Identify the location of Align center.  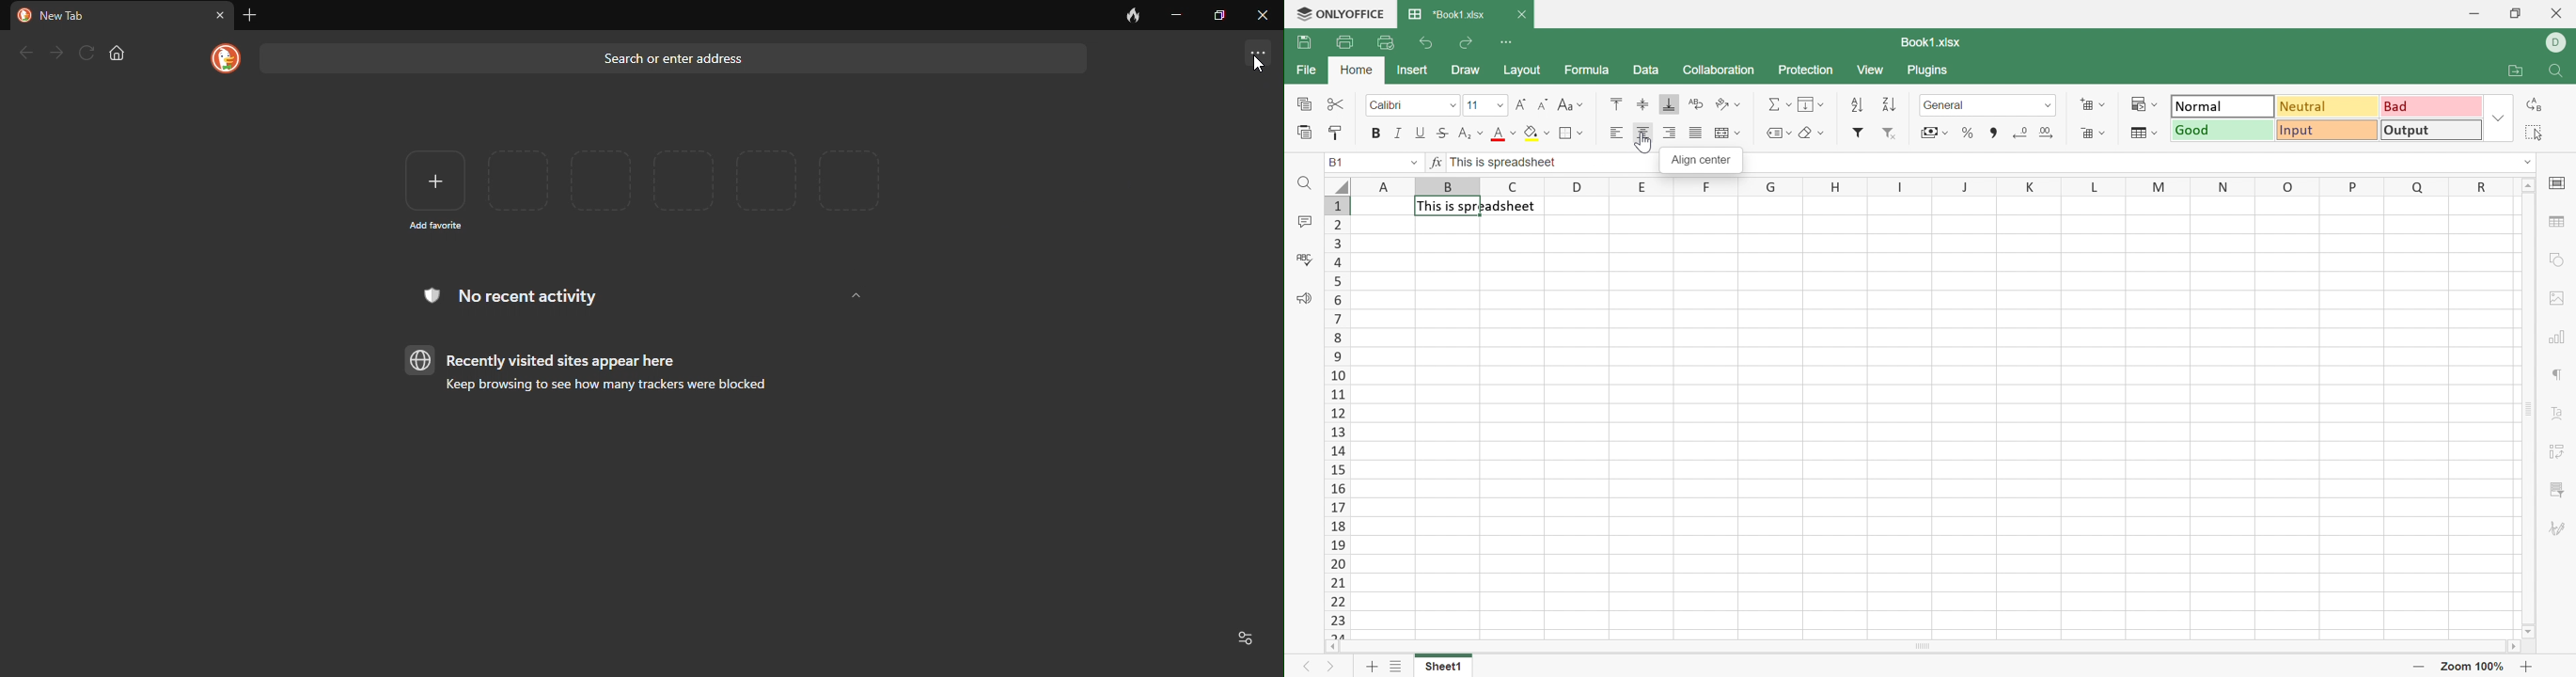
(1703, 161).